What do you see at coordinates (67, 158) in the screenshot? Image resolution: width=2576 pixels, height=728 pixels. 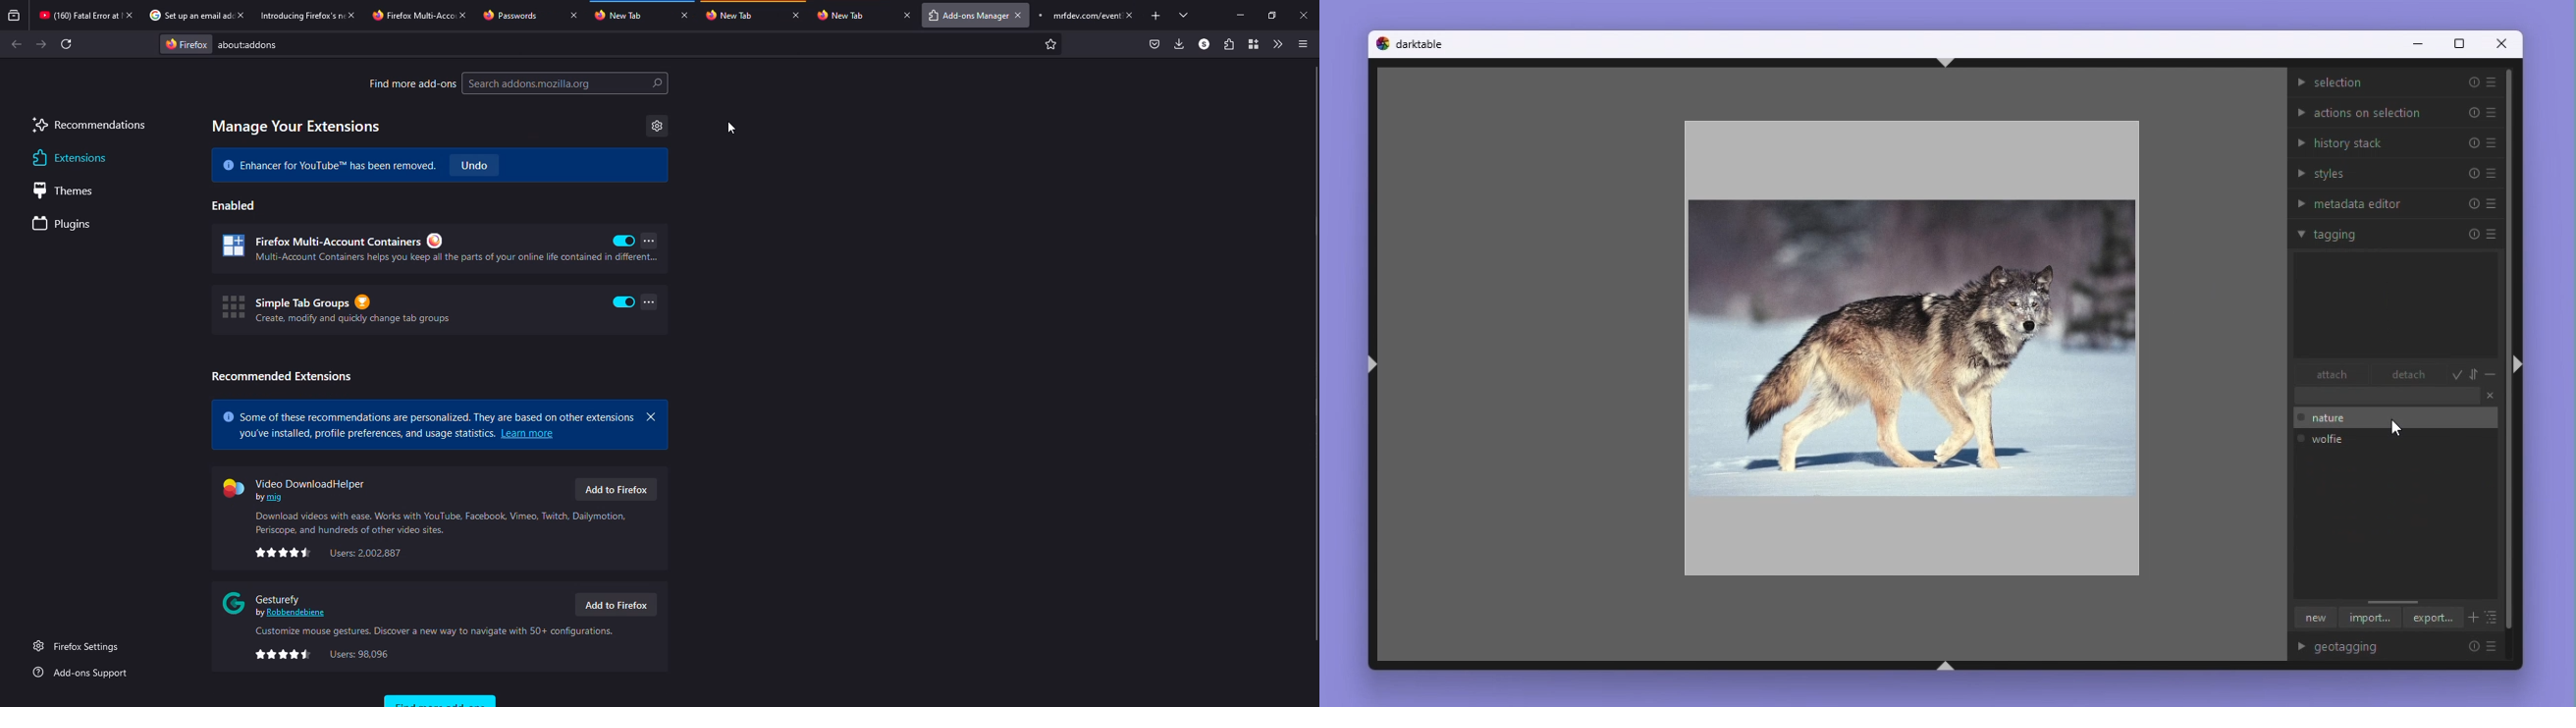 I see `extensions` at bounding box center [67, 158].